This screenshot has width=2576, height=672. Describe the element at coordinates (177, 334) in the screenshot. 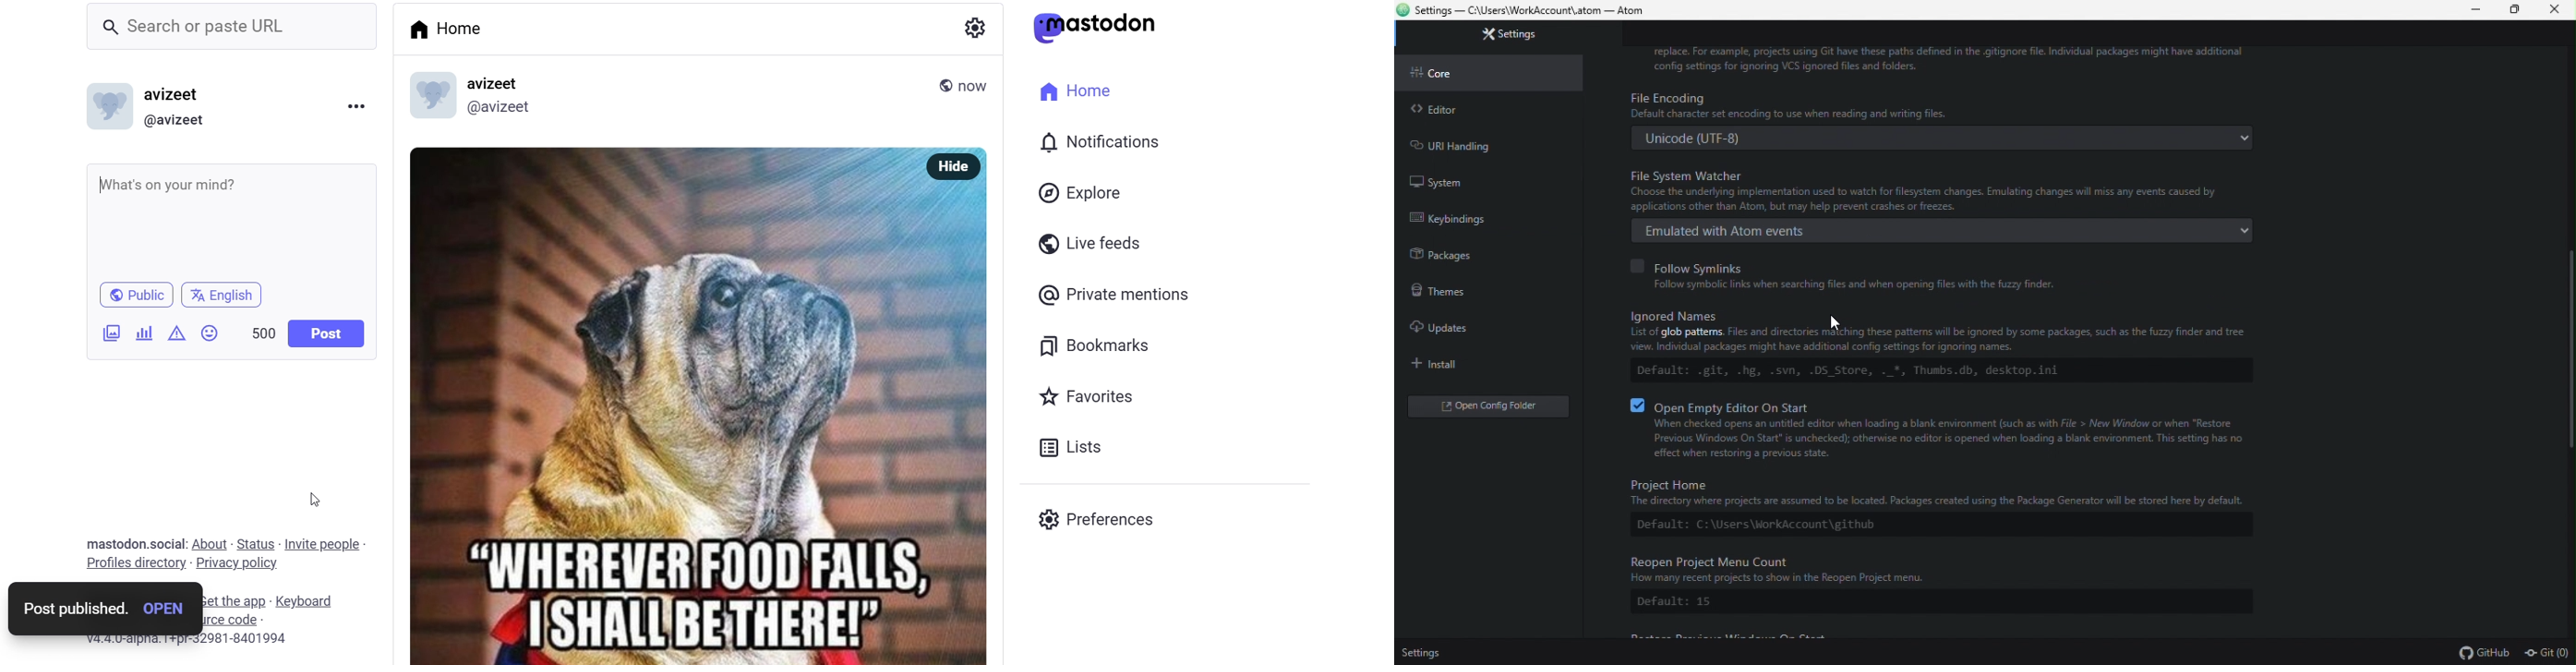

I see `content warning` at that location.